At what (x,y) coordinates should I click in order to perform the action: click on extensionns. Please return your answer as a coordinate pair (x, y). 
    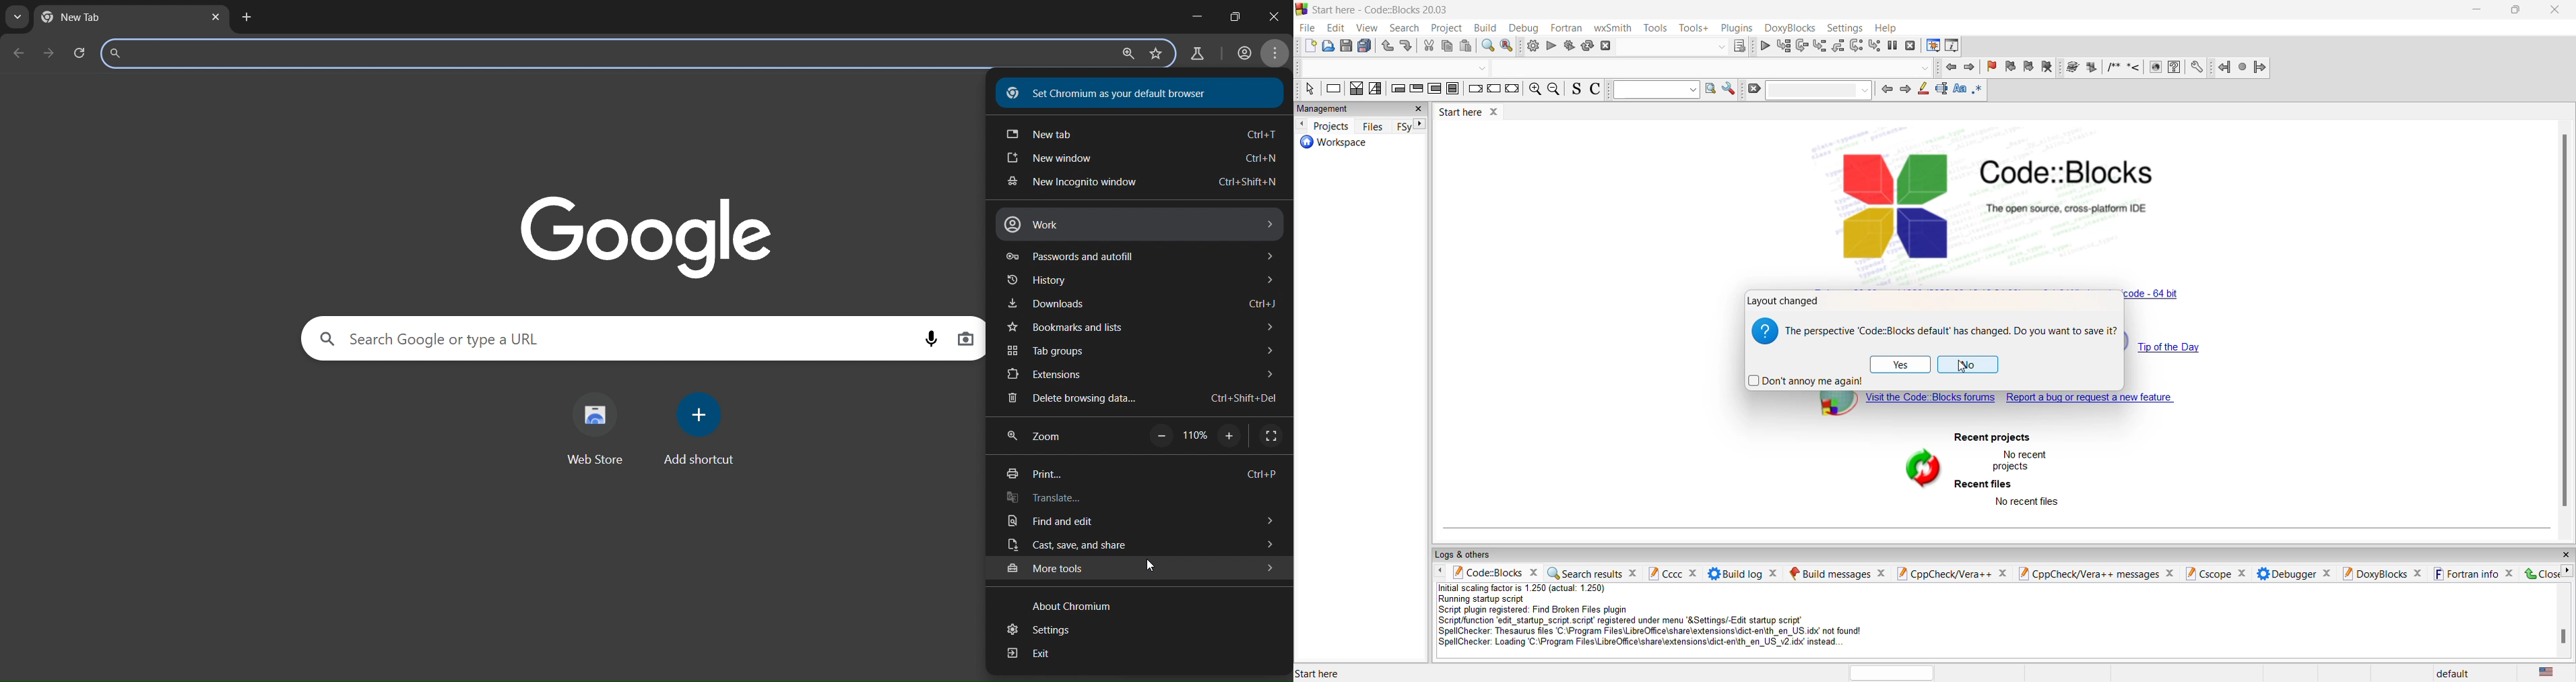
    Looking at the image, I should click on (1142, 375).